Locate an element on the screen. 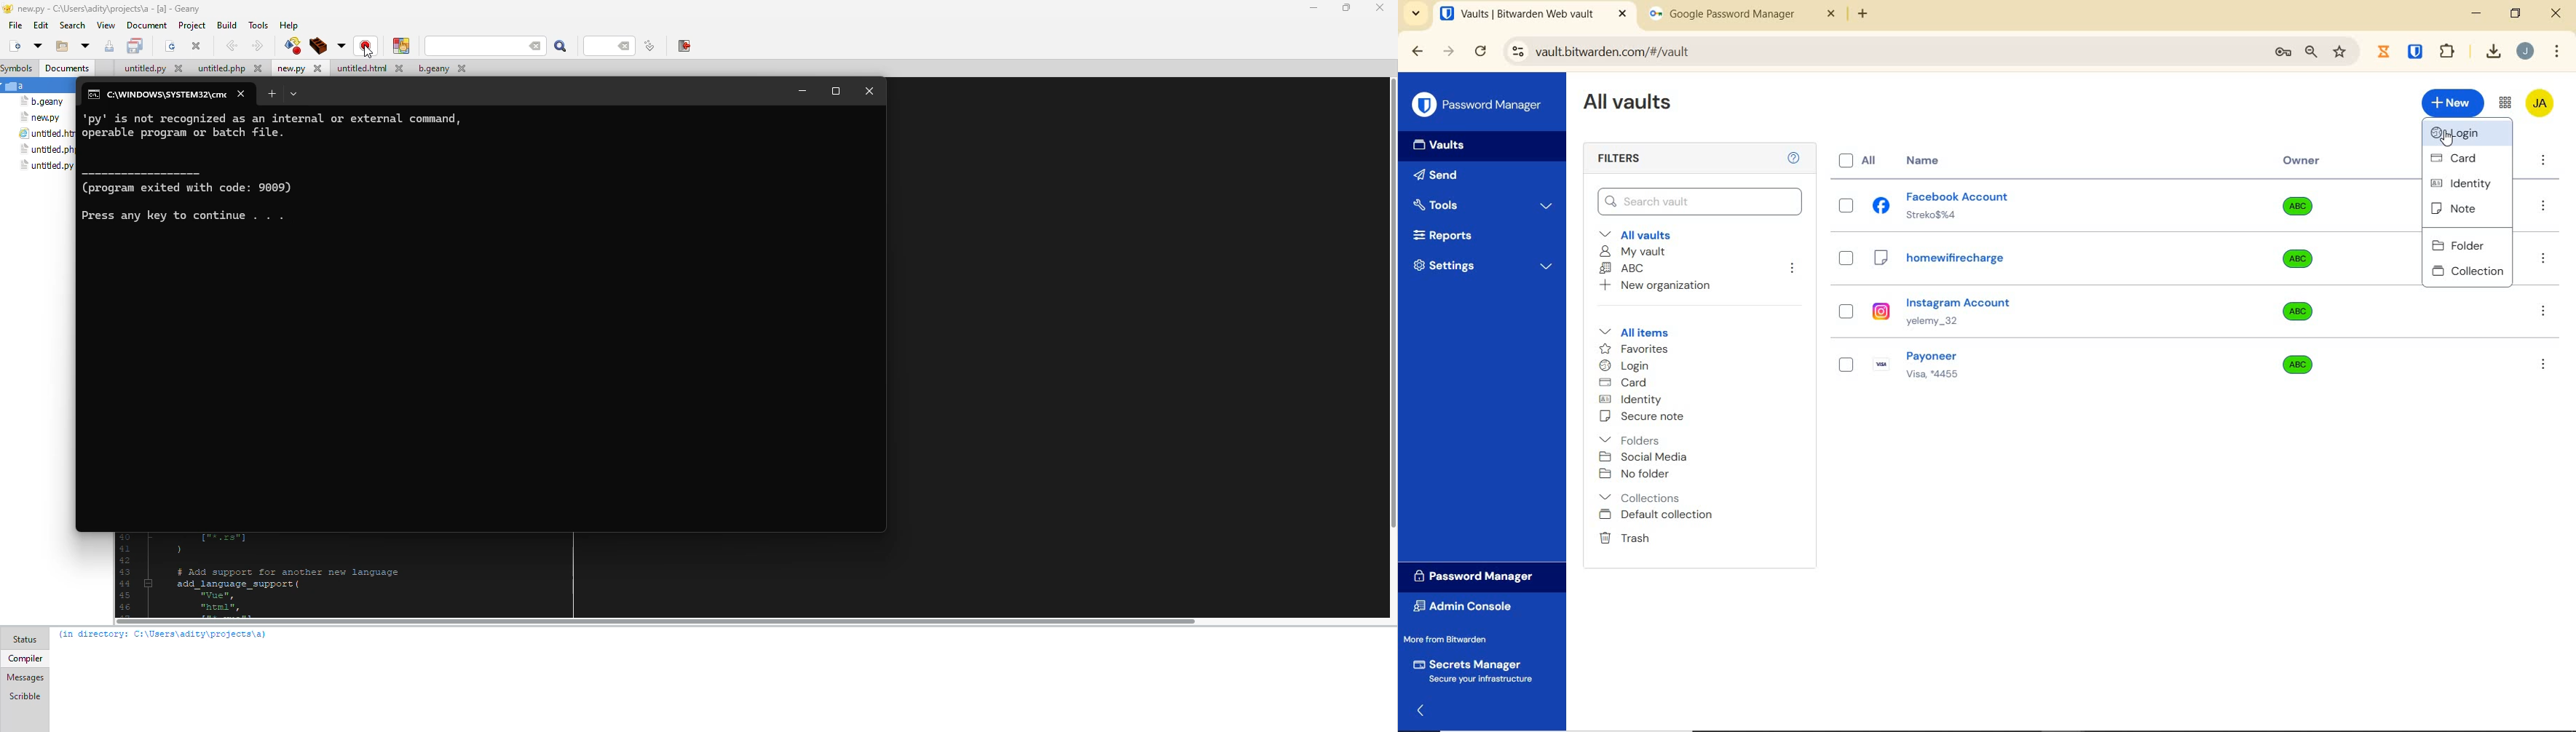 The width and height of the screenshot is (2576, 756). Search Vault is located at coordinates (1700, 201).